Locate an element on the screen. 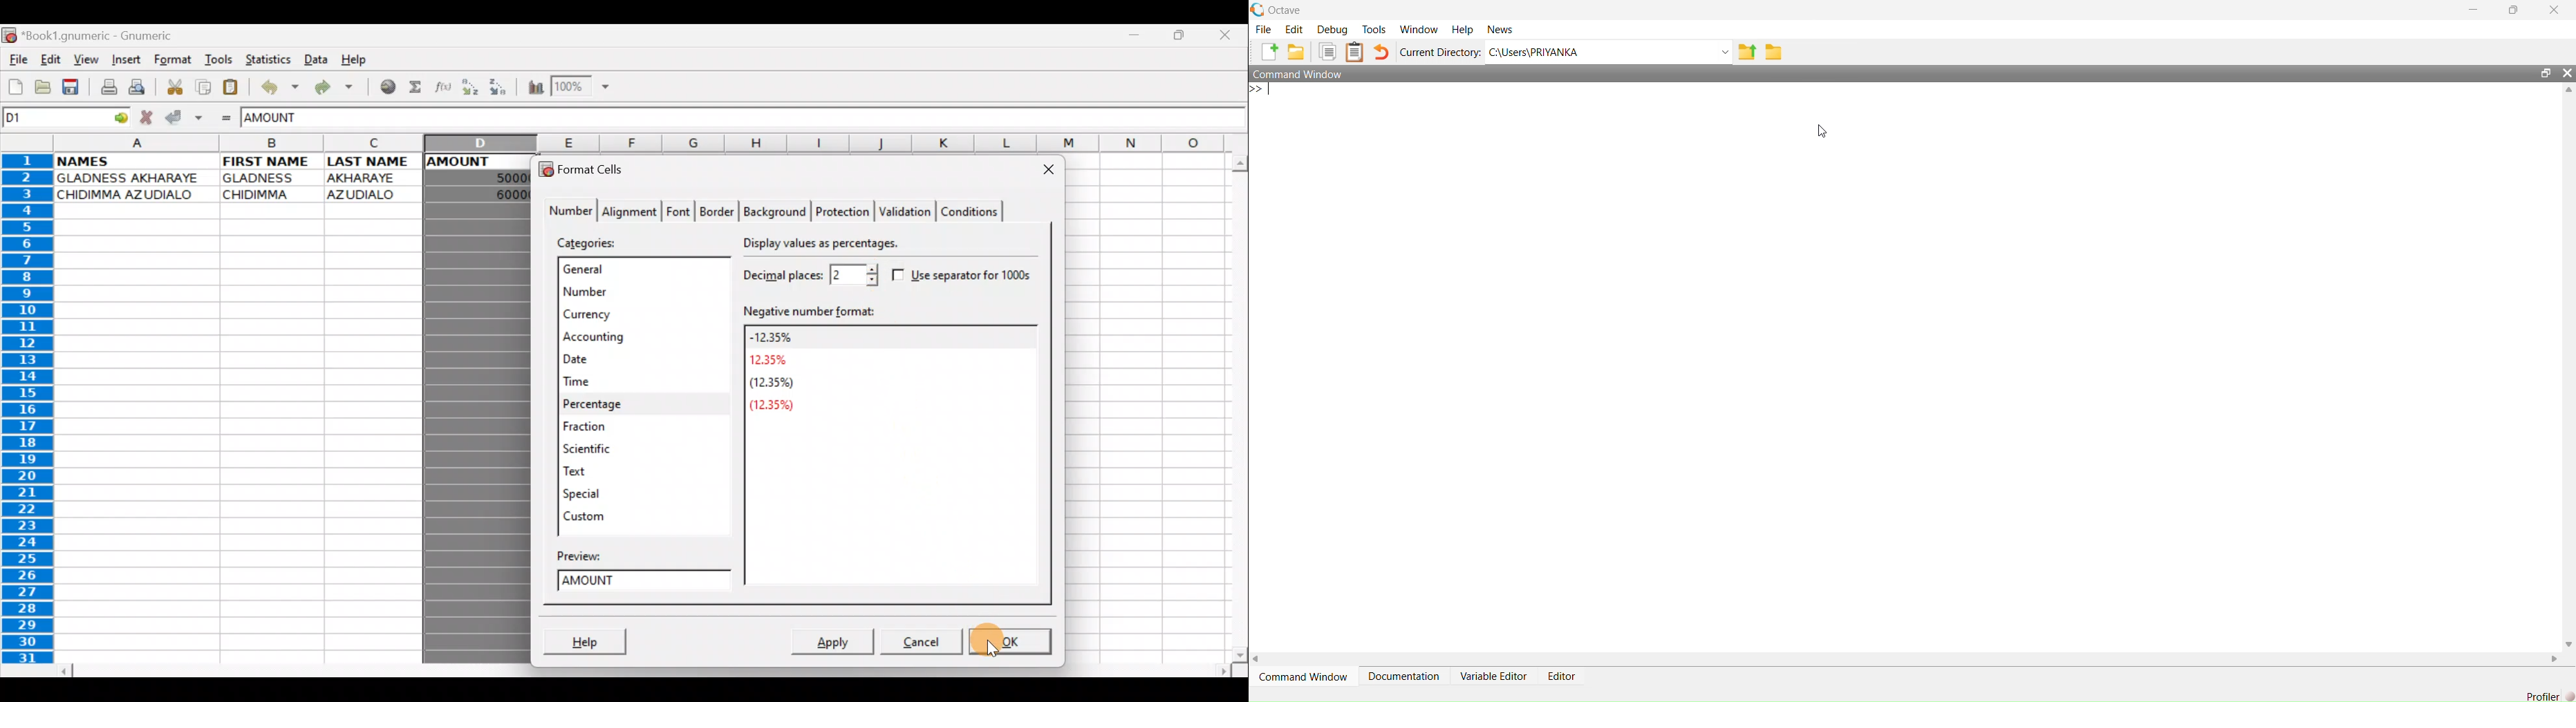 This screenshot has width=2576, height=728. Print preview is located at coordinates (139, 86).